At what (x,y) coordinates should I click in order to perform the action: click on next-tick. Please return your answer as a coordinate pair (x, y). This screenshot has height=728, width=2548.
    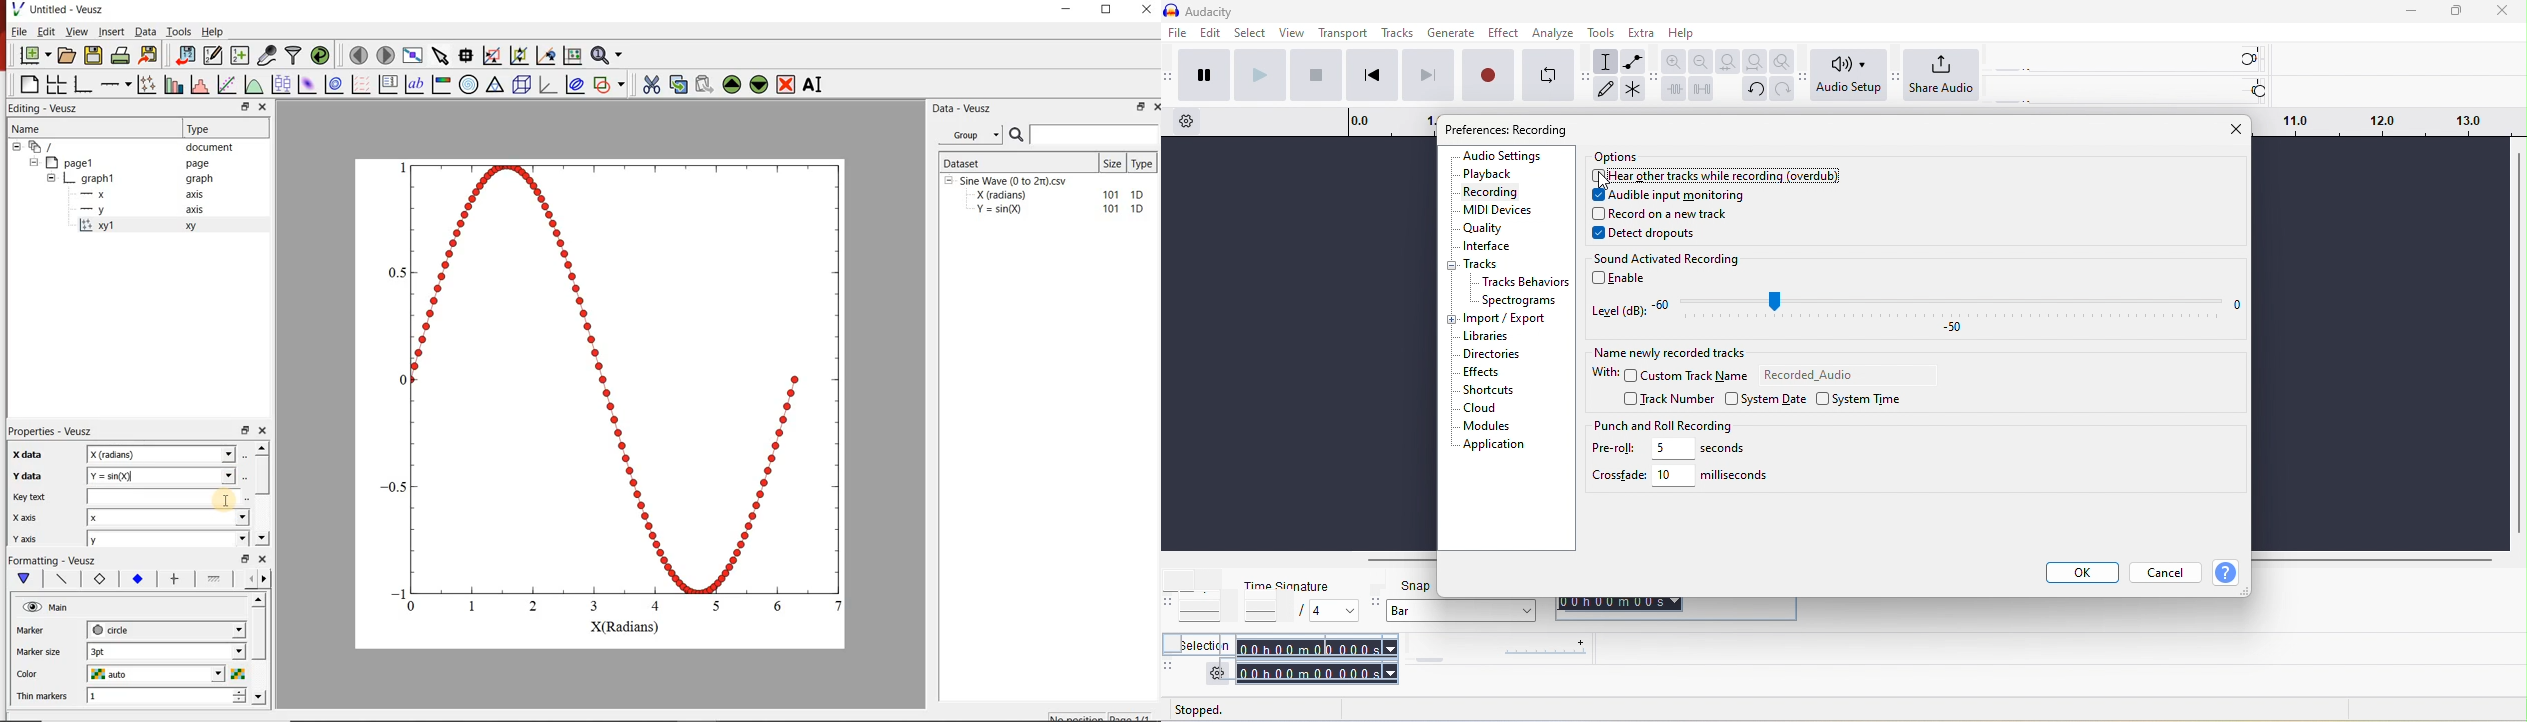
    Looking at the image, I should click on (166, 629).